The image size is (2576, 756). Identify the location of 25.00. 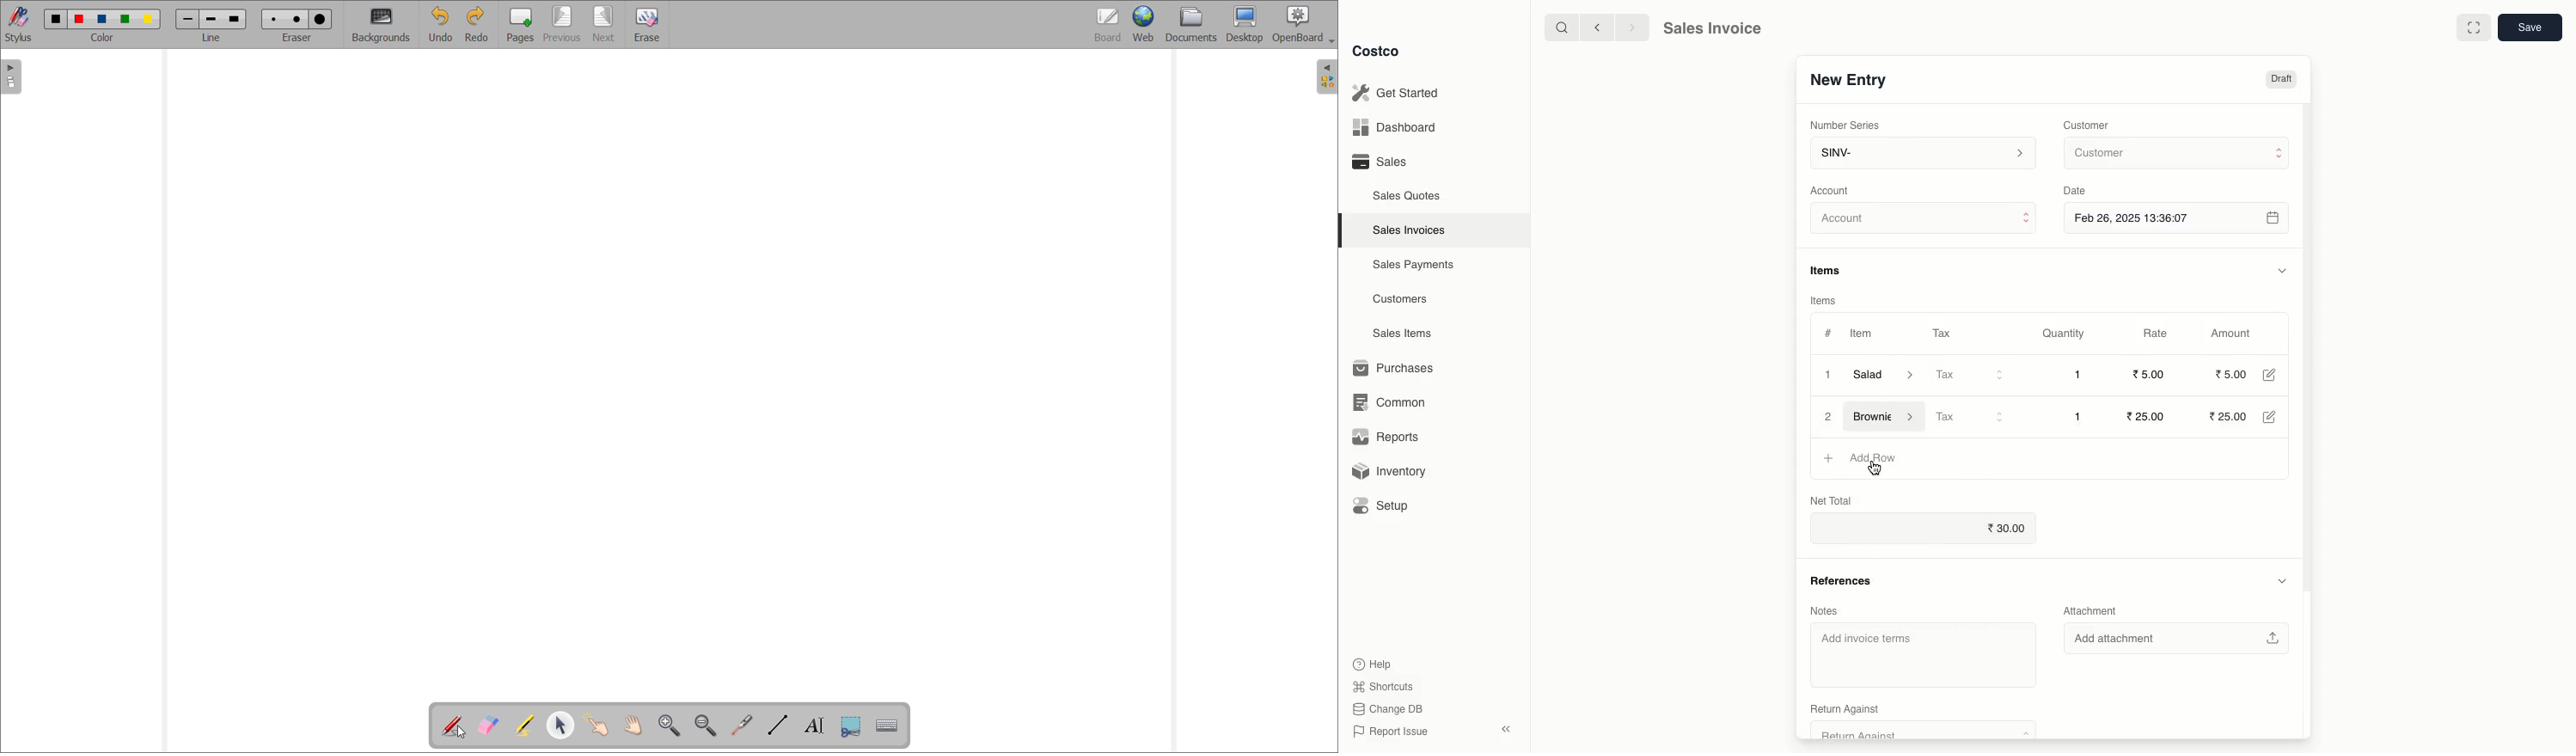
(2232, 417).